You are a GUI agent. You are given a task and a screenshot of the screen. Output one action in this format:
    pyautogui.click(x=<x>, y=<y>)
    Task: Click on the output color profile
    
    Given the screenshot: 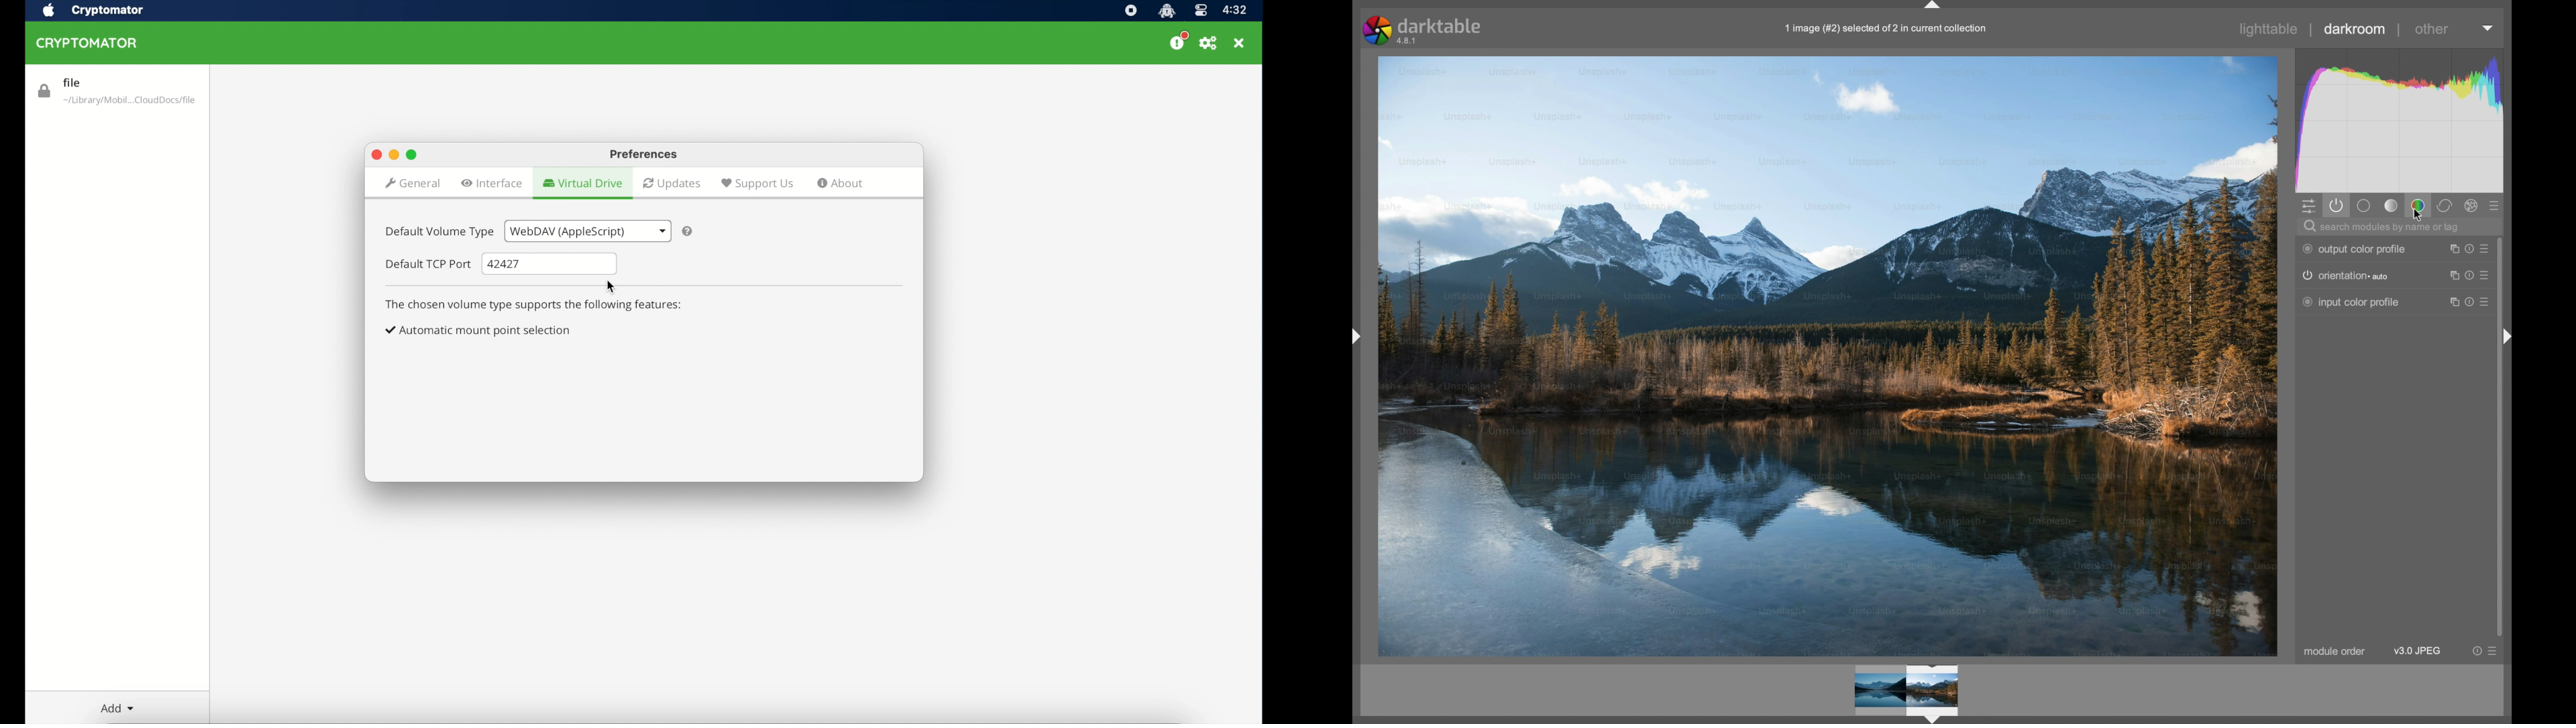 What is the action you would take?
    pyautogui.click(x=2355, y=249)
    